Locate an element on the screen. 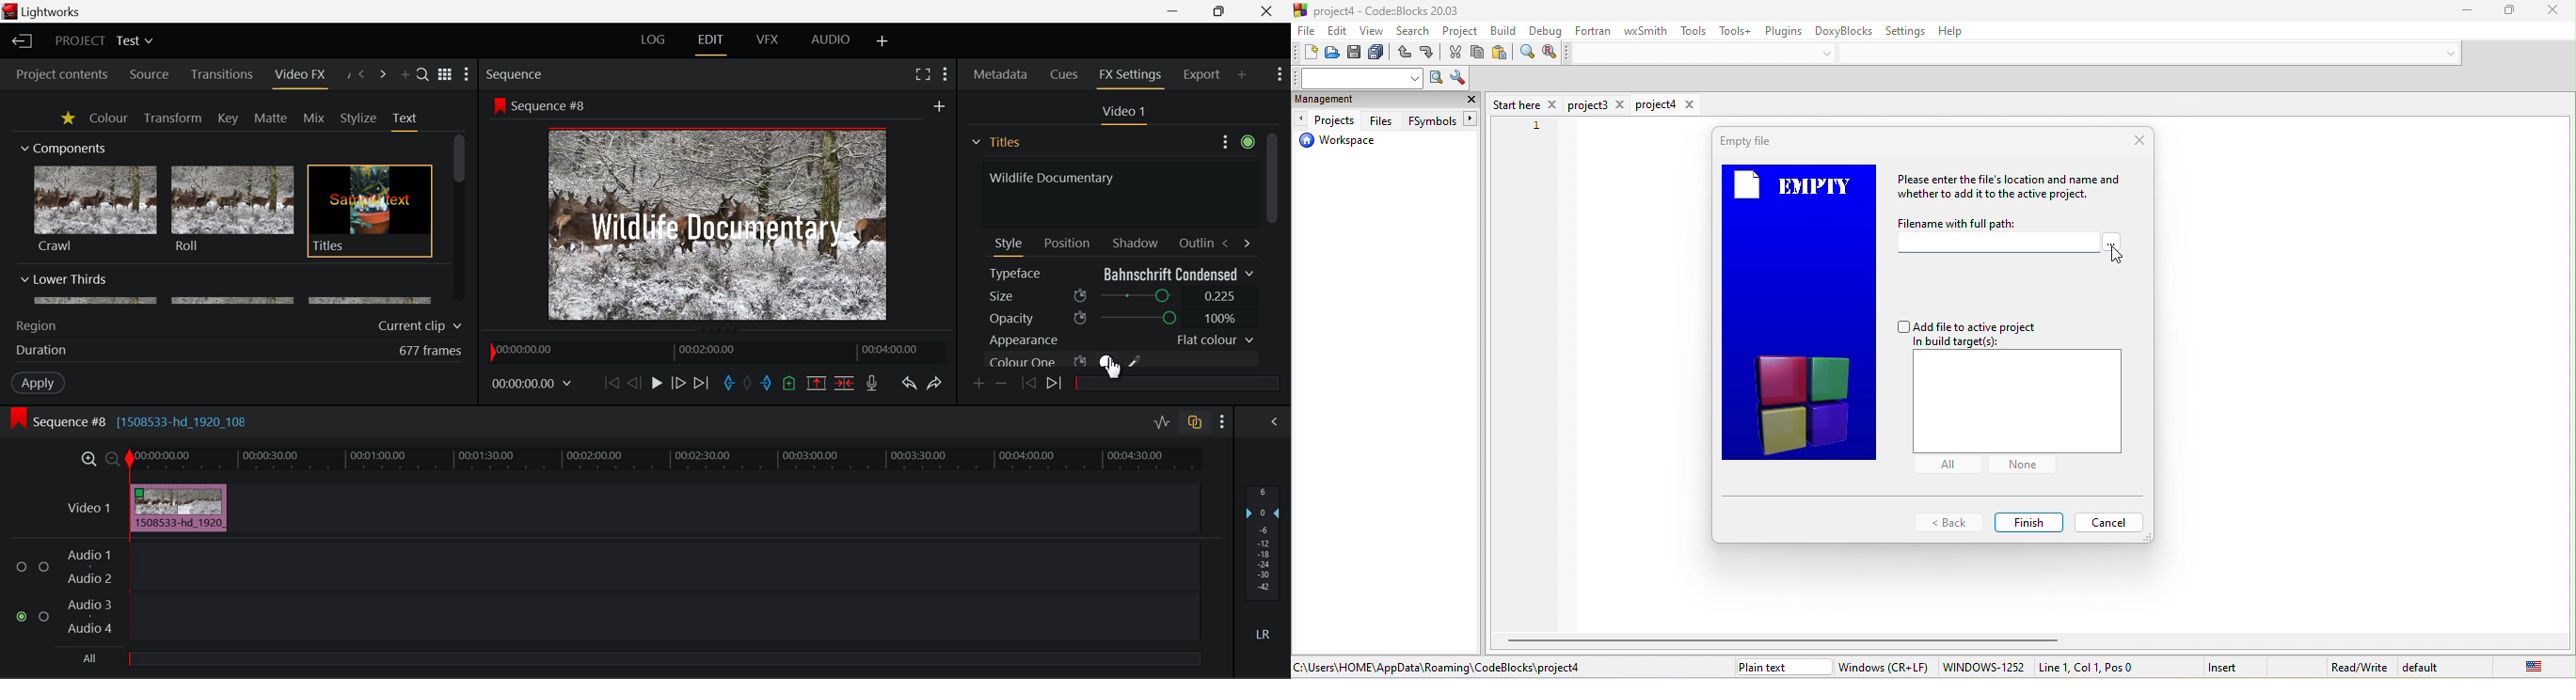 This screenshot has width=2576, height=700. Video FX Panel Open is located at coordinates (299, 76).